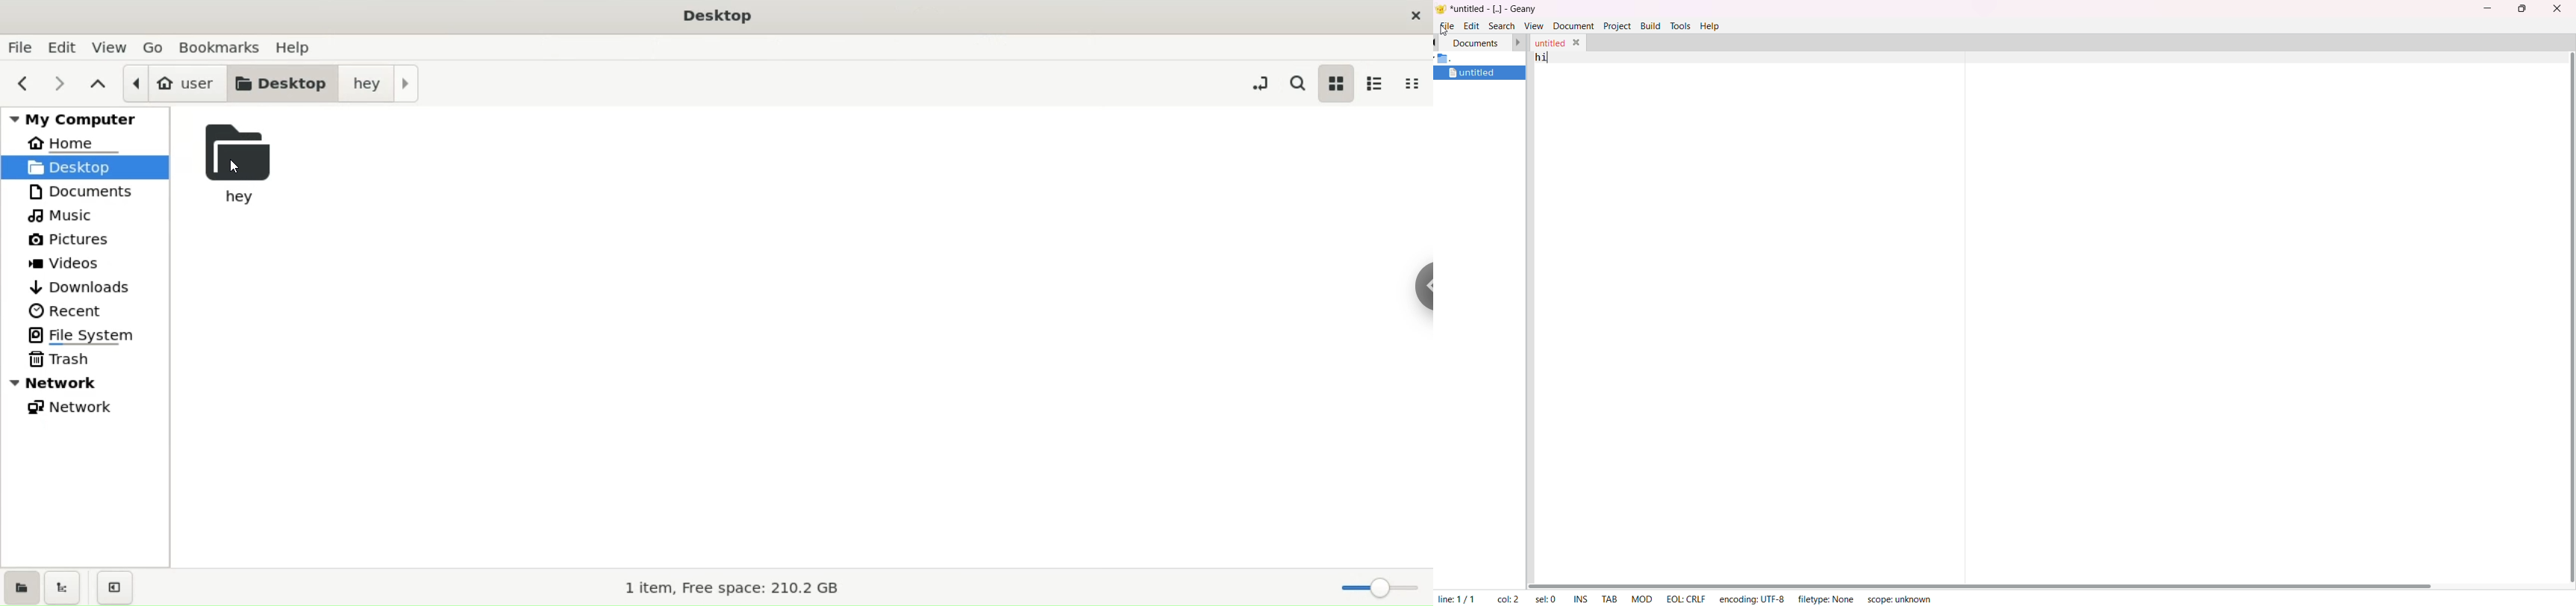 The width and height of the screenshot is (2576, 616). Describe the element at coordinates (67, 587) in the screenshot. I see `show treeview` at that location.